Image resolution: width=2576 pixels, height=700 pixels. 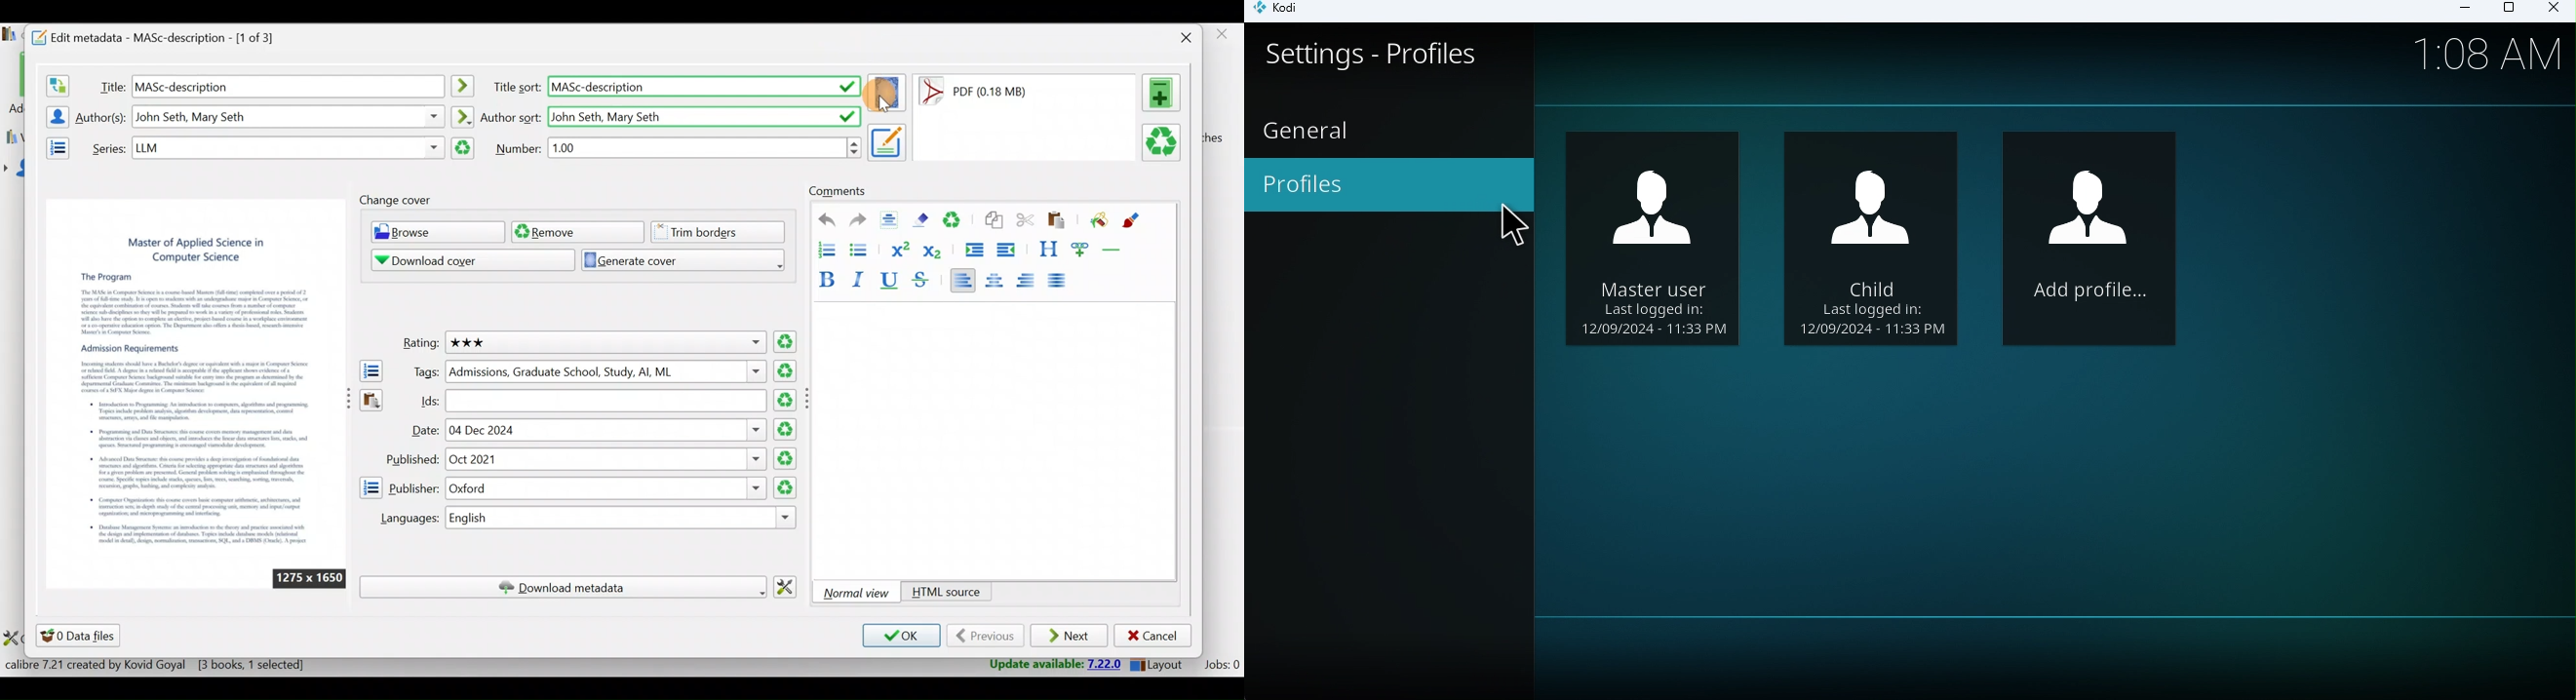 I want to click on Add a format to this book, so click(x=1164, y=93).